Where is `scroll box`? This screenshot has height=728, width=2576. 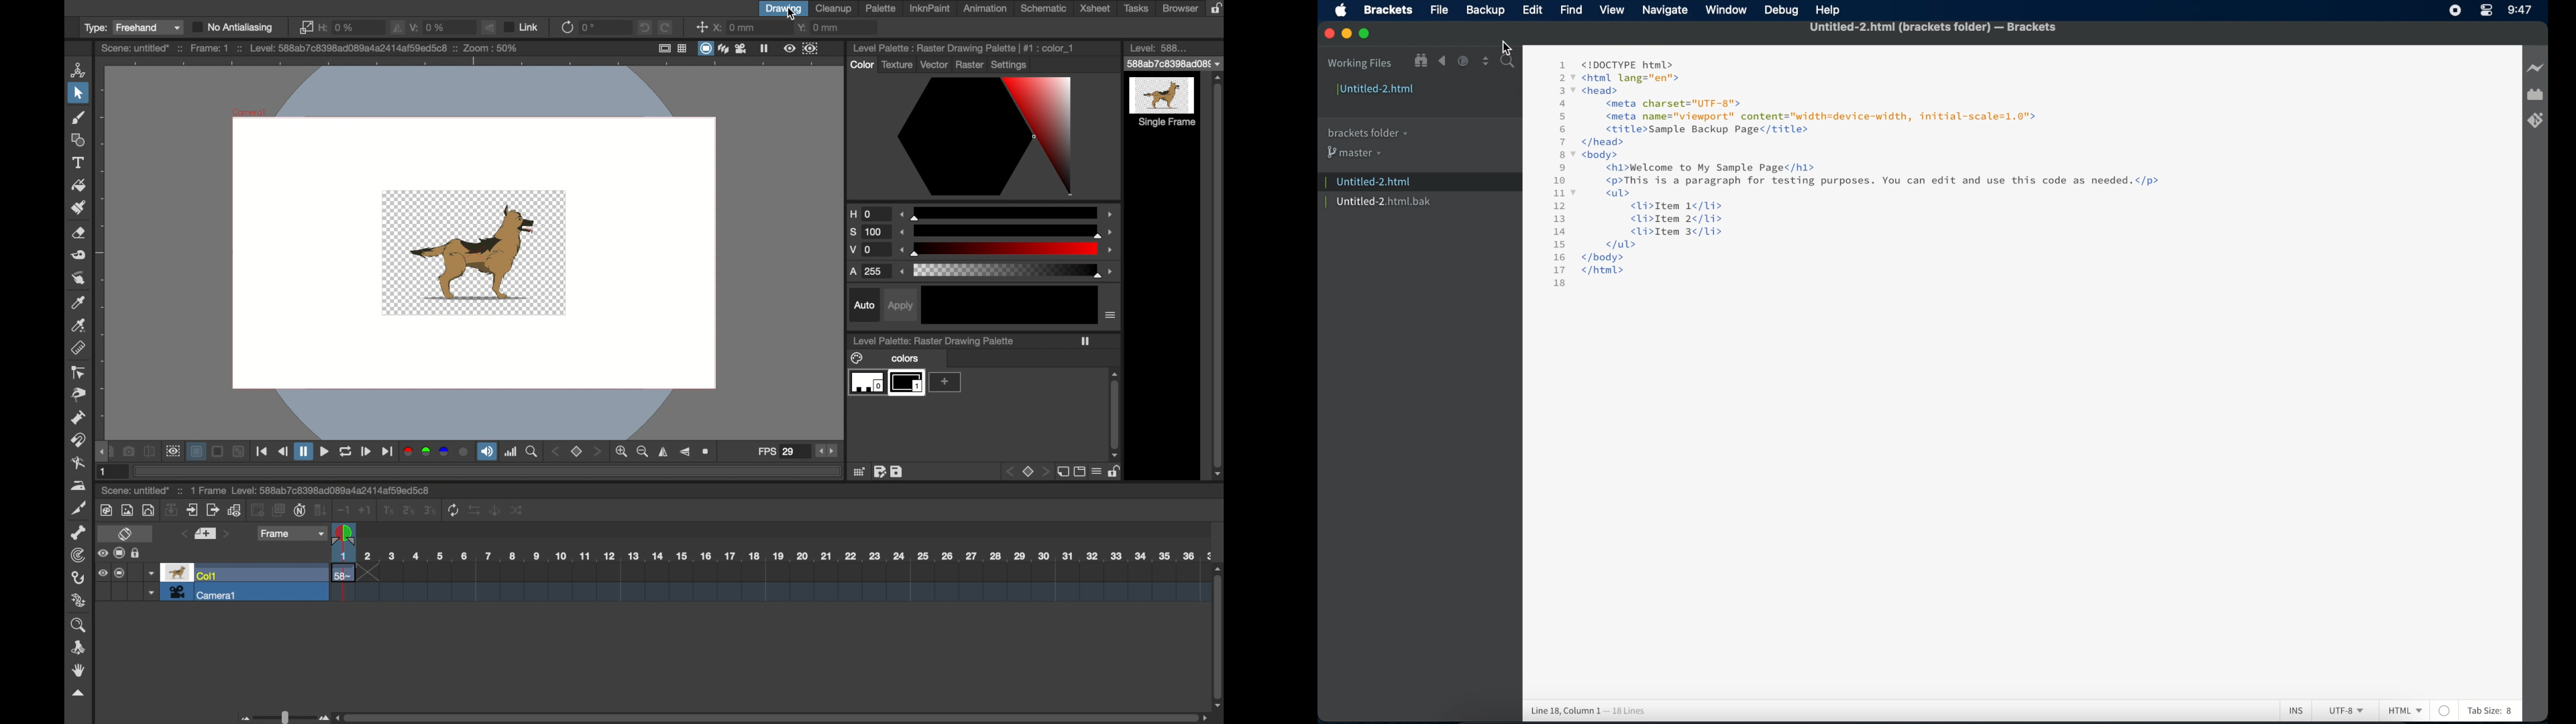 scroll box is located at coordinates (1219, 636).